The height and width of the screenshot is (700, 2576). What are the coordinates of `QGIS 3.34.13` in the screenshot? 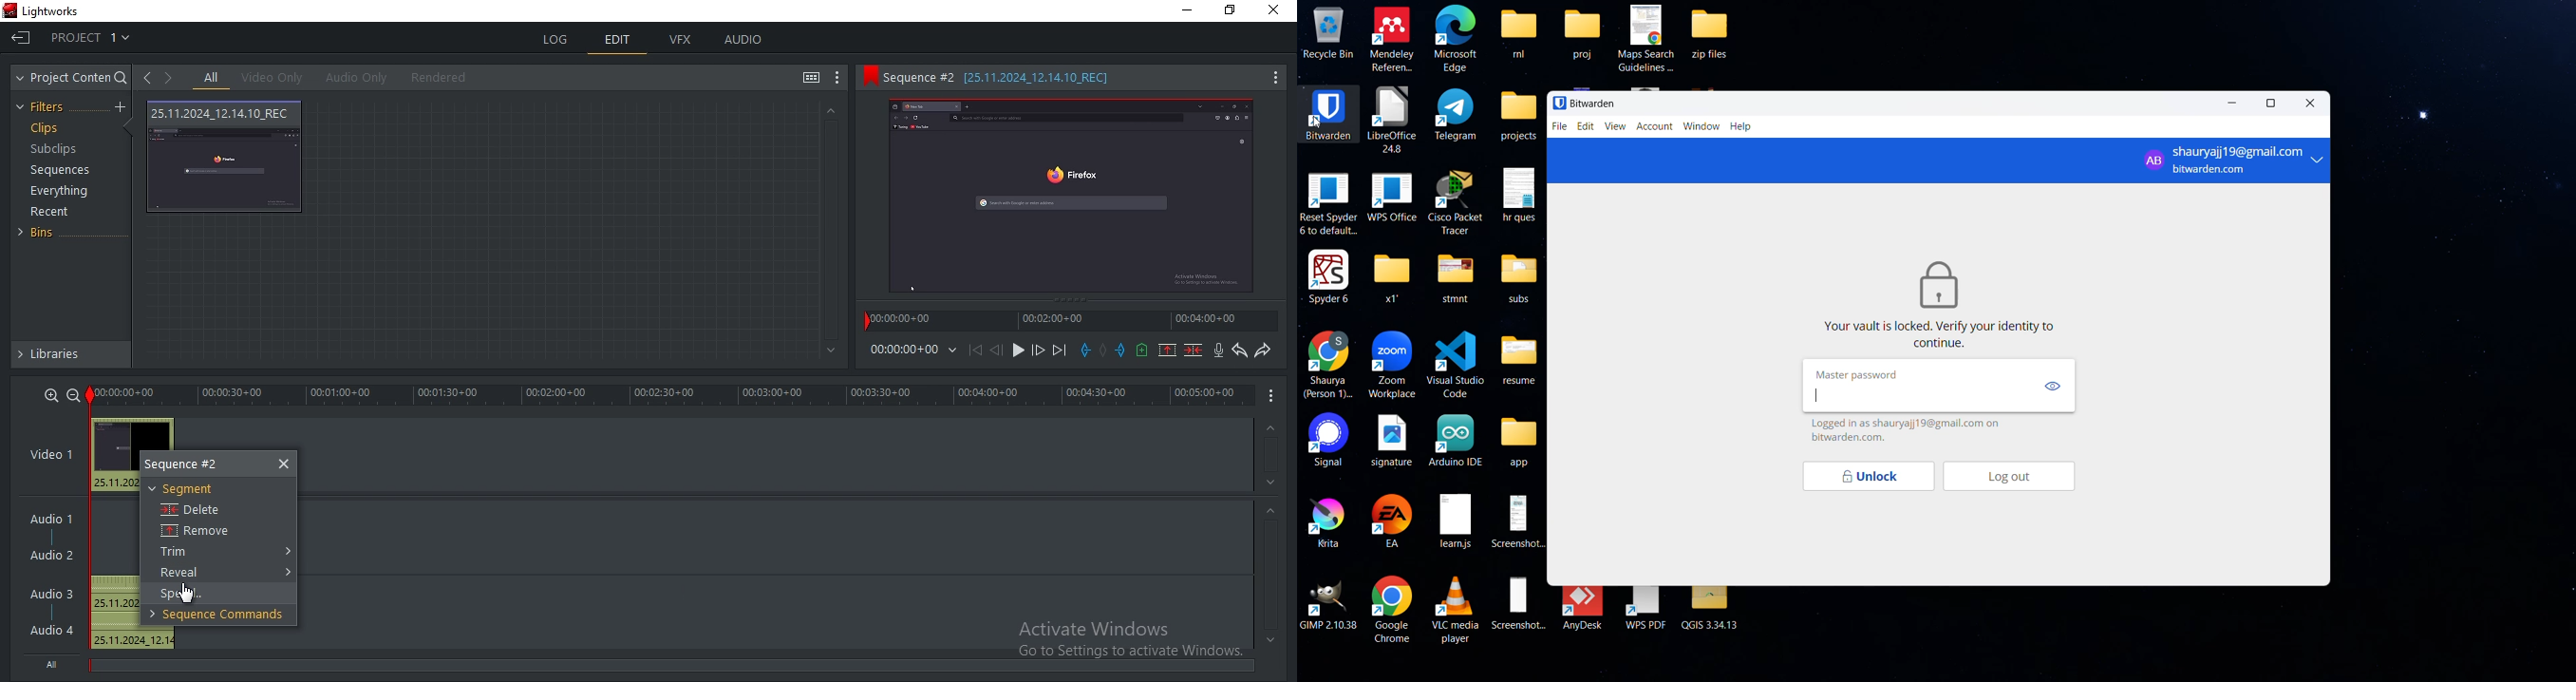 It's located at (1712, 609).